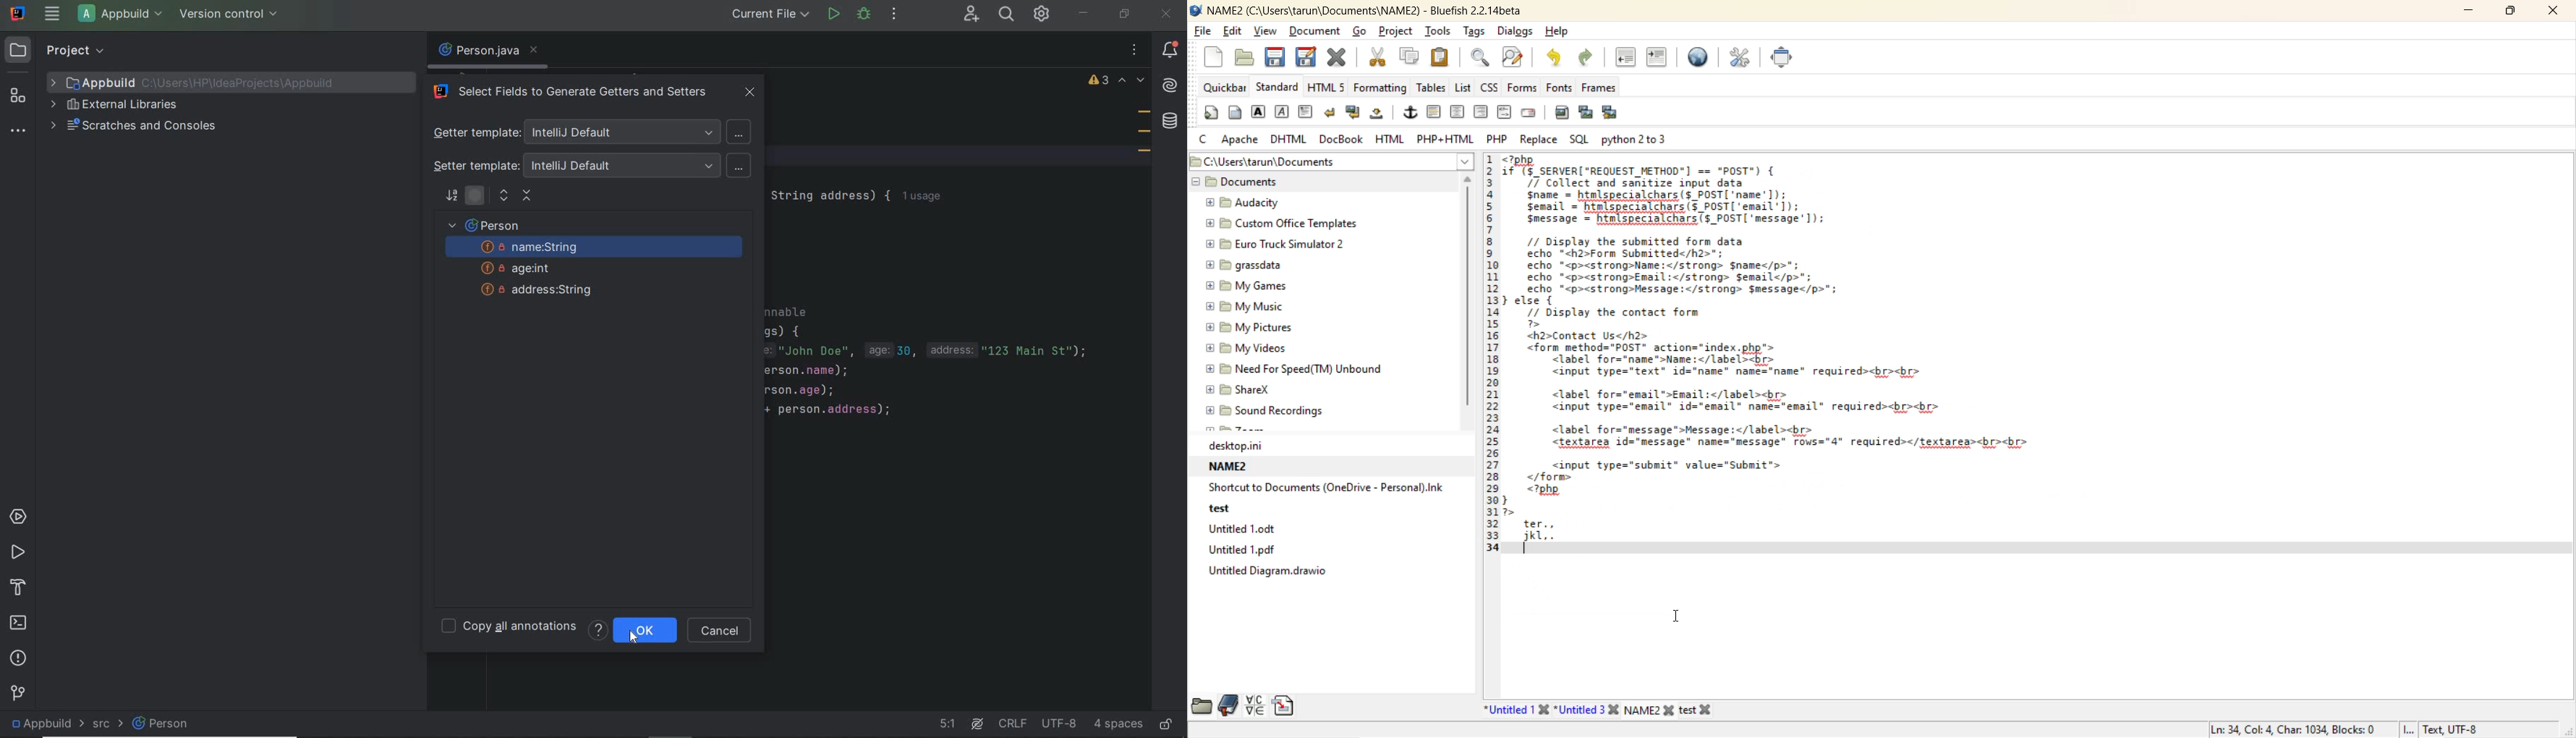 This screenshot has width=2576, height=756. I want to click on NAME2, so click(1233, 467).